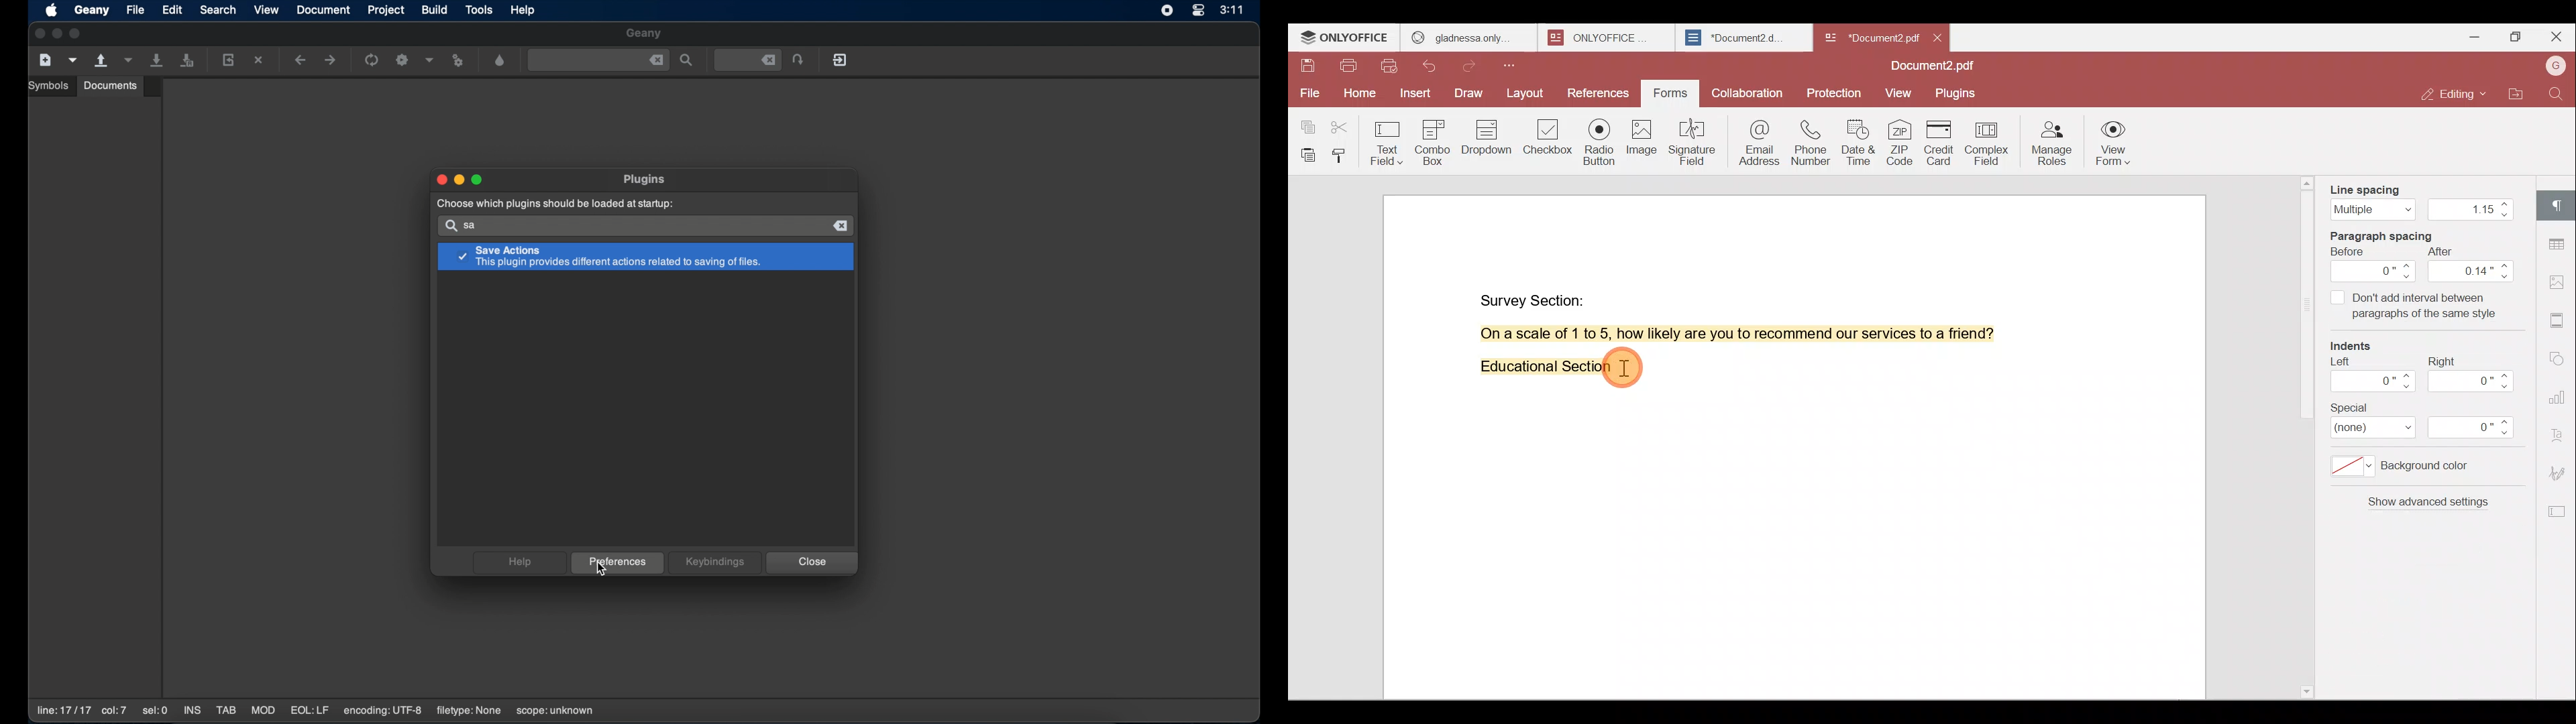  Describe the element at coordinates (92, 11) in the screenshot. I see `geany` at that location.